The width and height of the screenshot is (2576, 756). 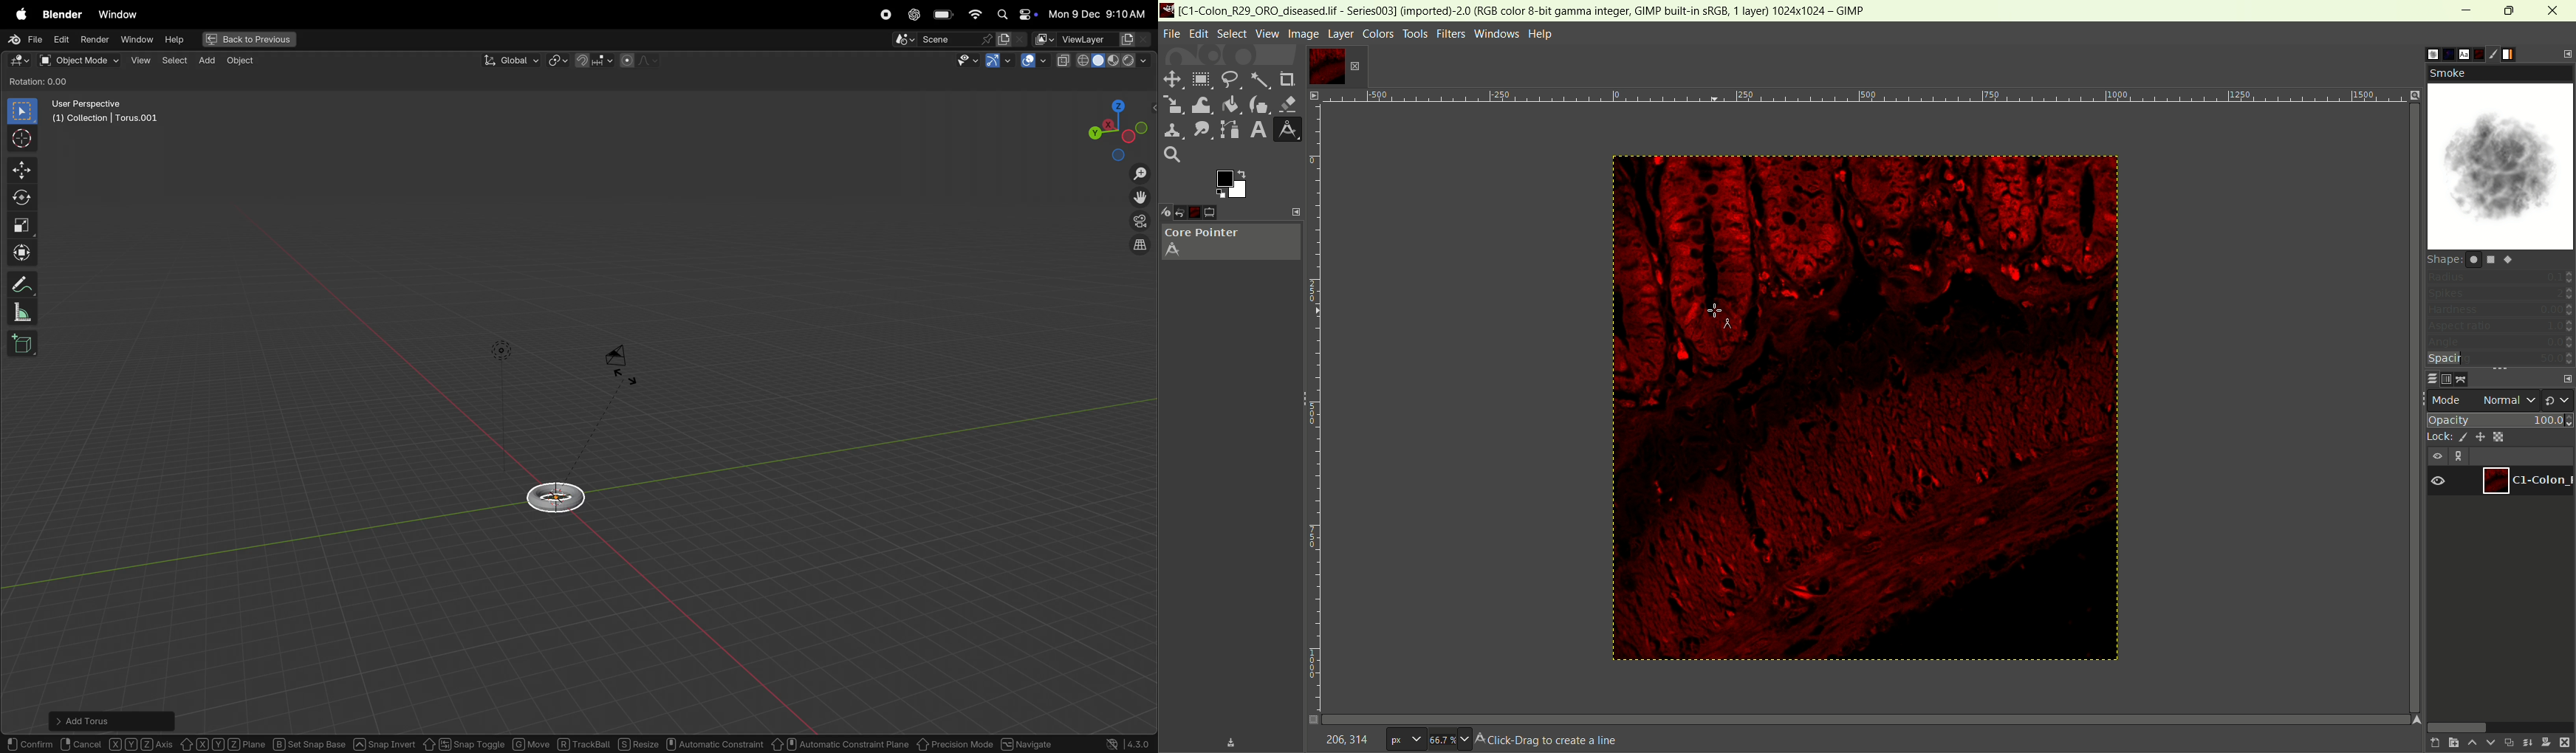 What do you see at coordinates (23, 40) in the screenshot?
I see `file` at bounding box center [23, 40].